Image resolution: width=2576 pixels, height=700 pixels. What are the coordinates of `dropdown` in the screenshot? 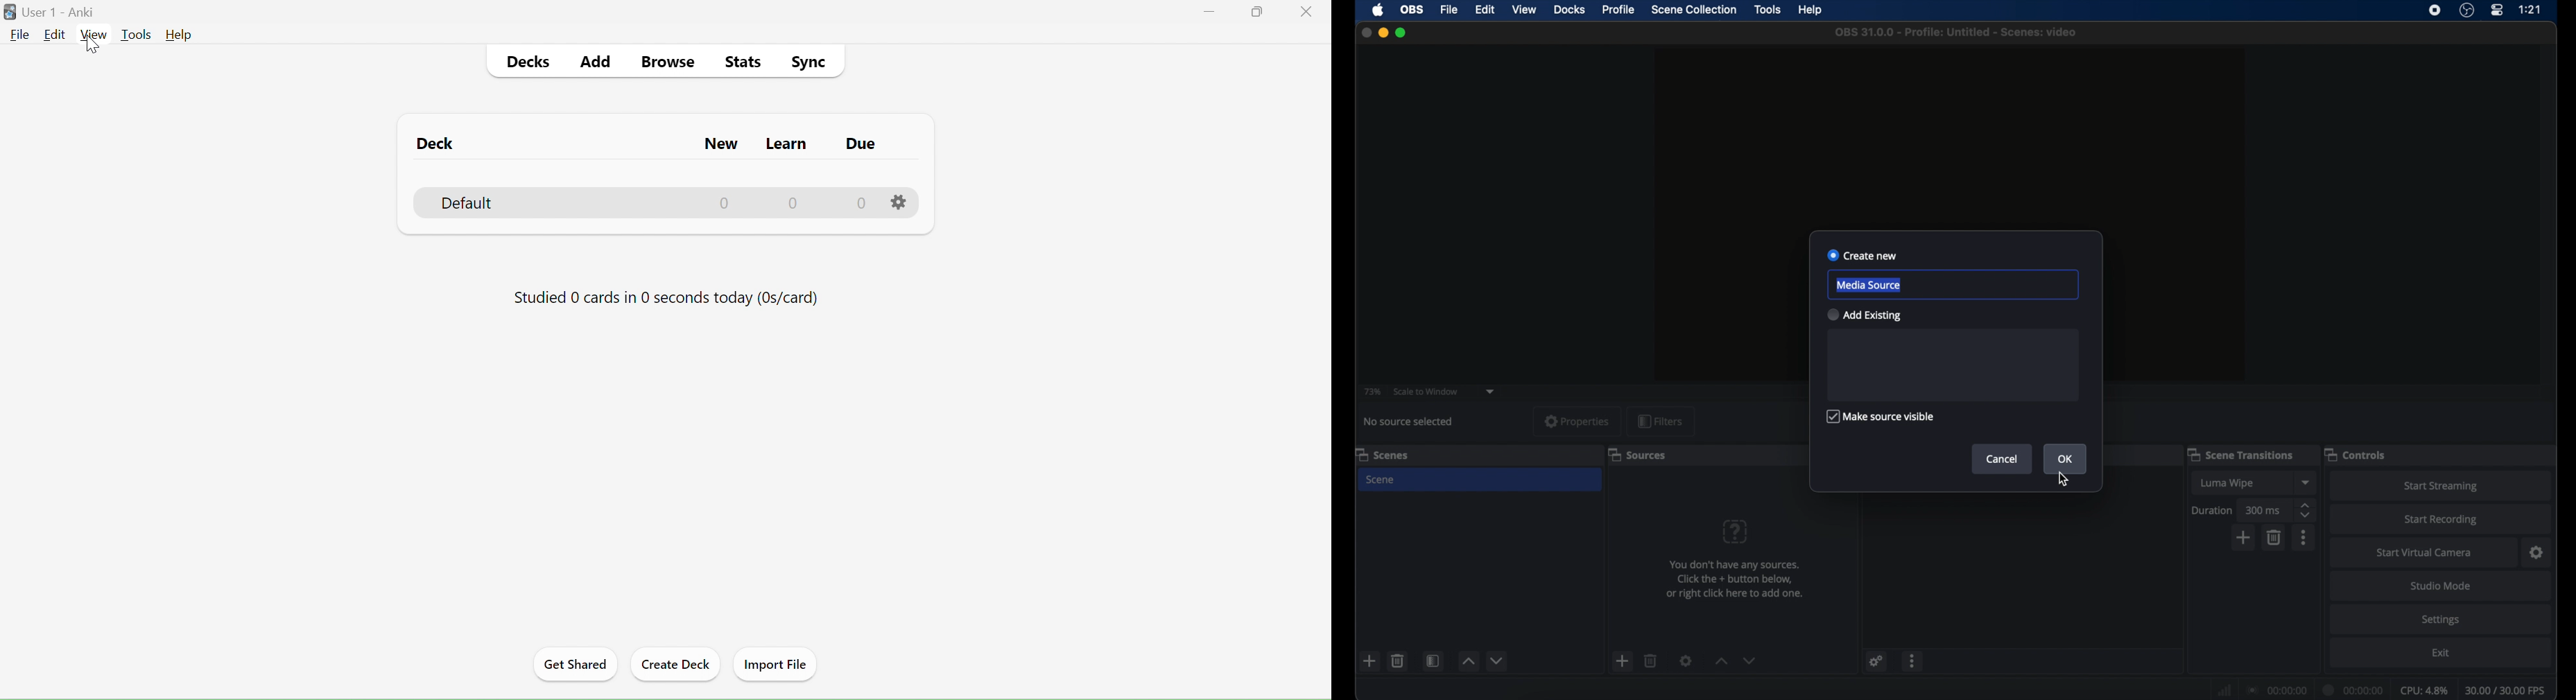 It's located at (1492, 391).